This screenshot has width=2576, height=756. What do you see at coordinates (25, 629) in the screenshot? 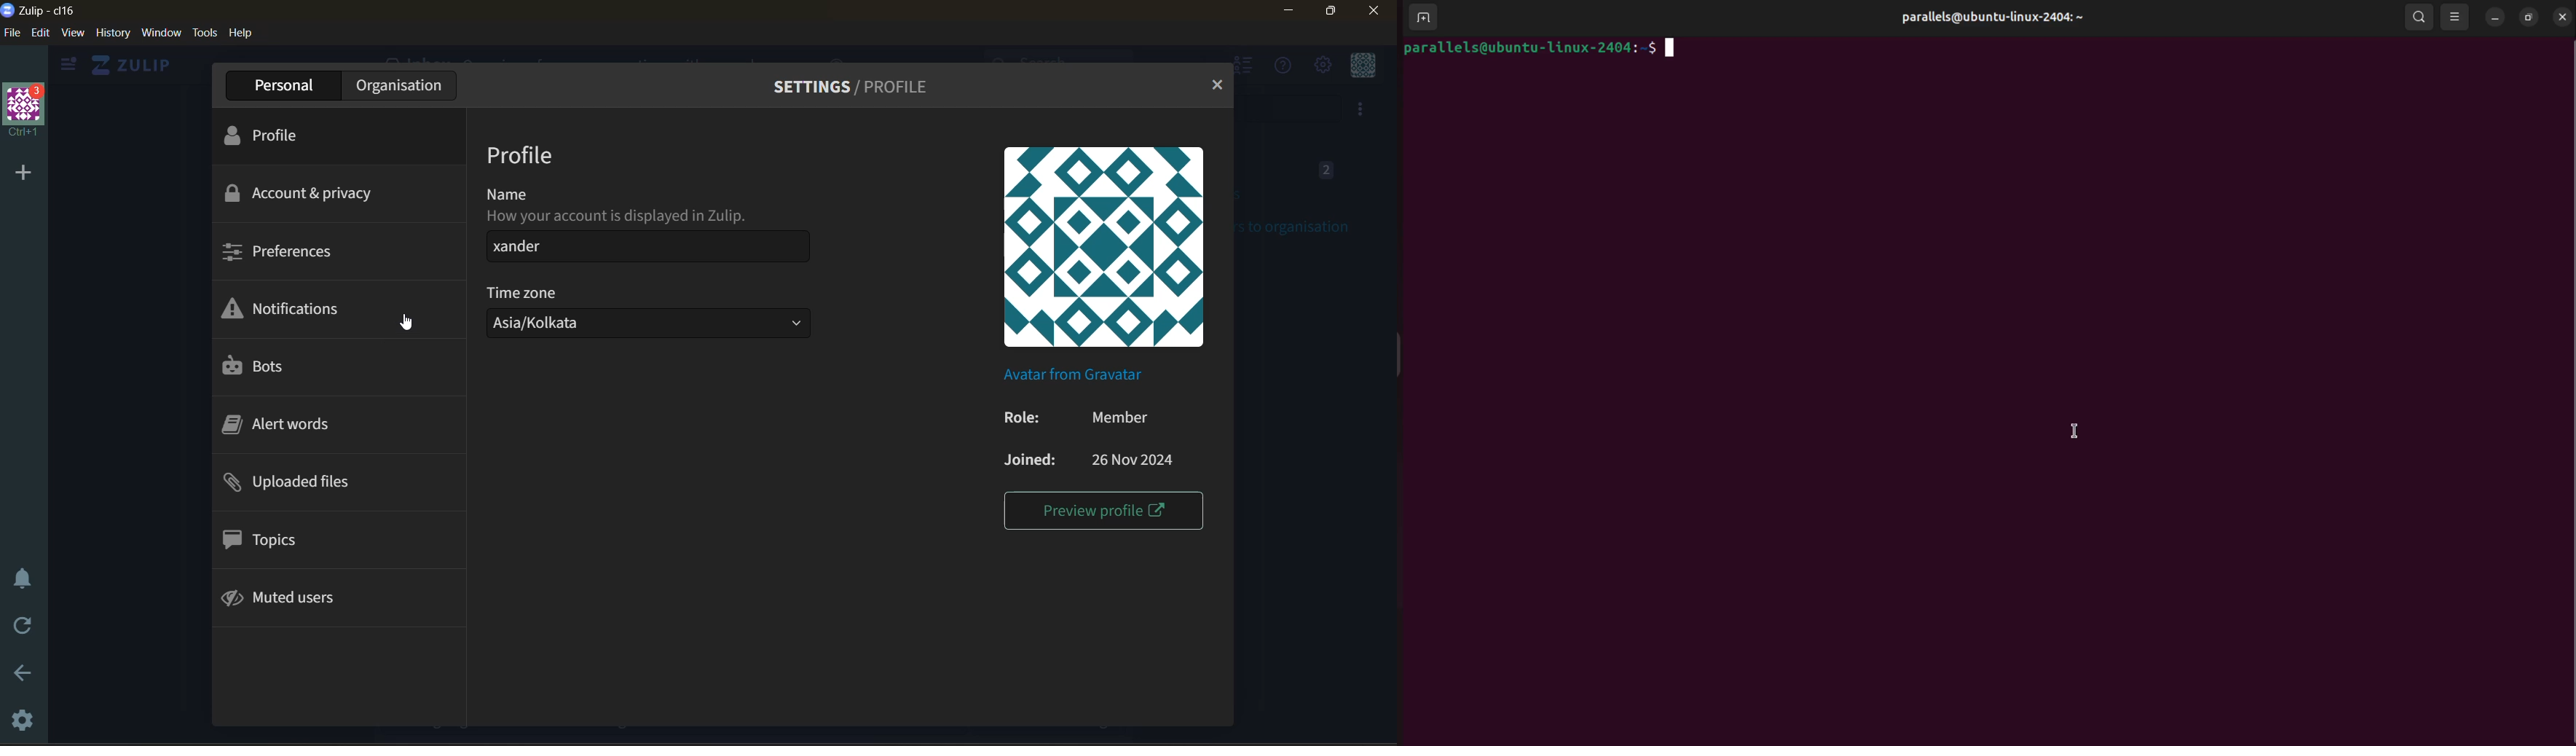
I see `reload` at bounding box center [25, 629].